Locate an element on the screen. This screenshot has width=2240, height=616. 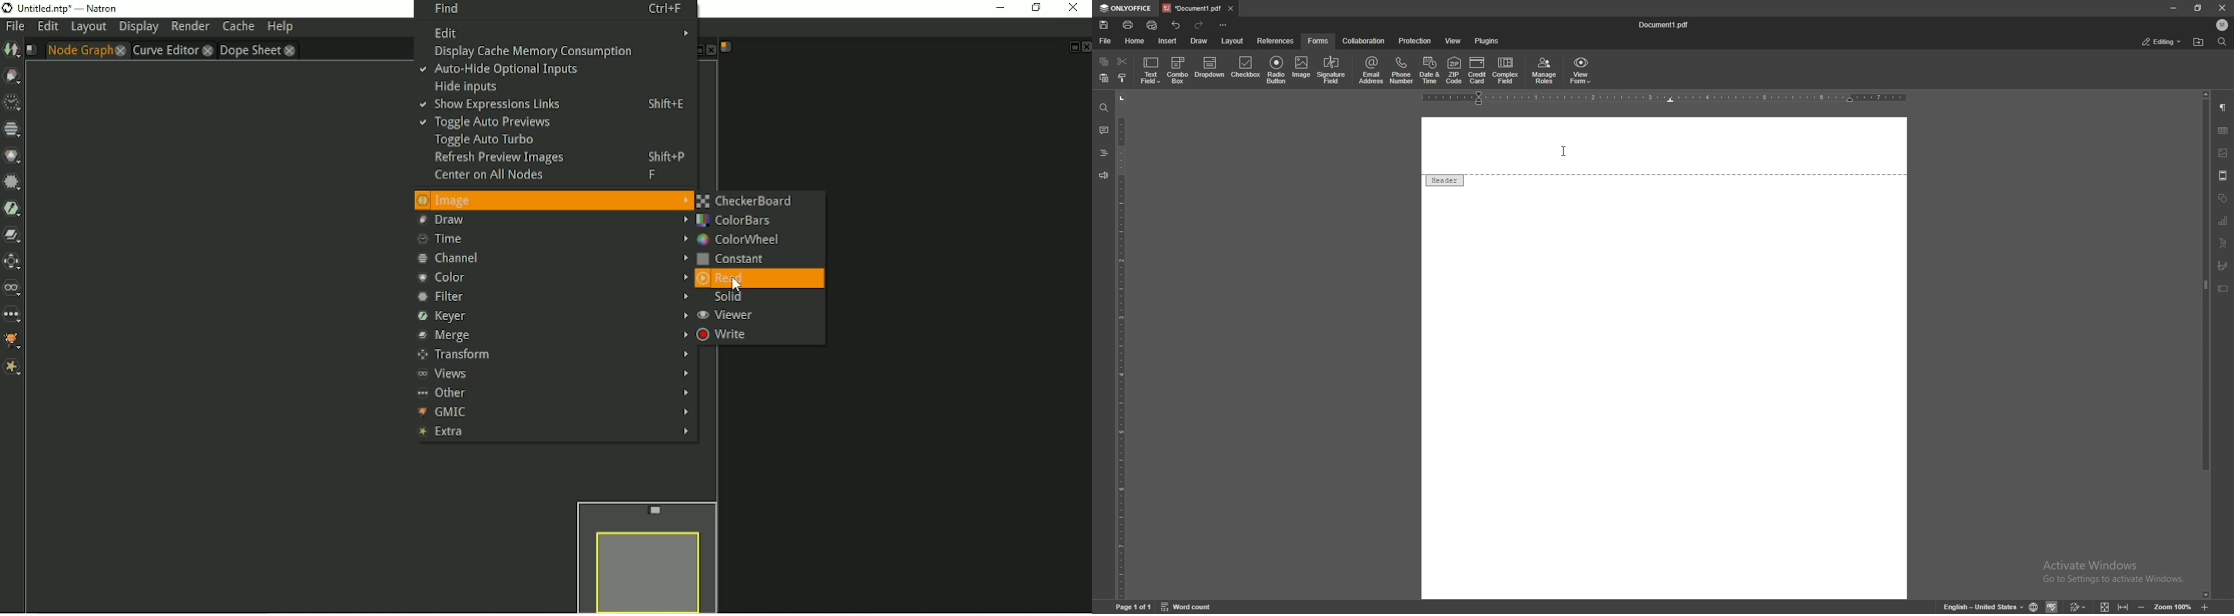
signature field is located at coordinates (2223, 266).